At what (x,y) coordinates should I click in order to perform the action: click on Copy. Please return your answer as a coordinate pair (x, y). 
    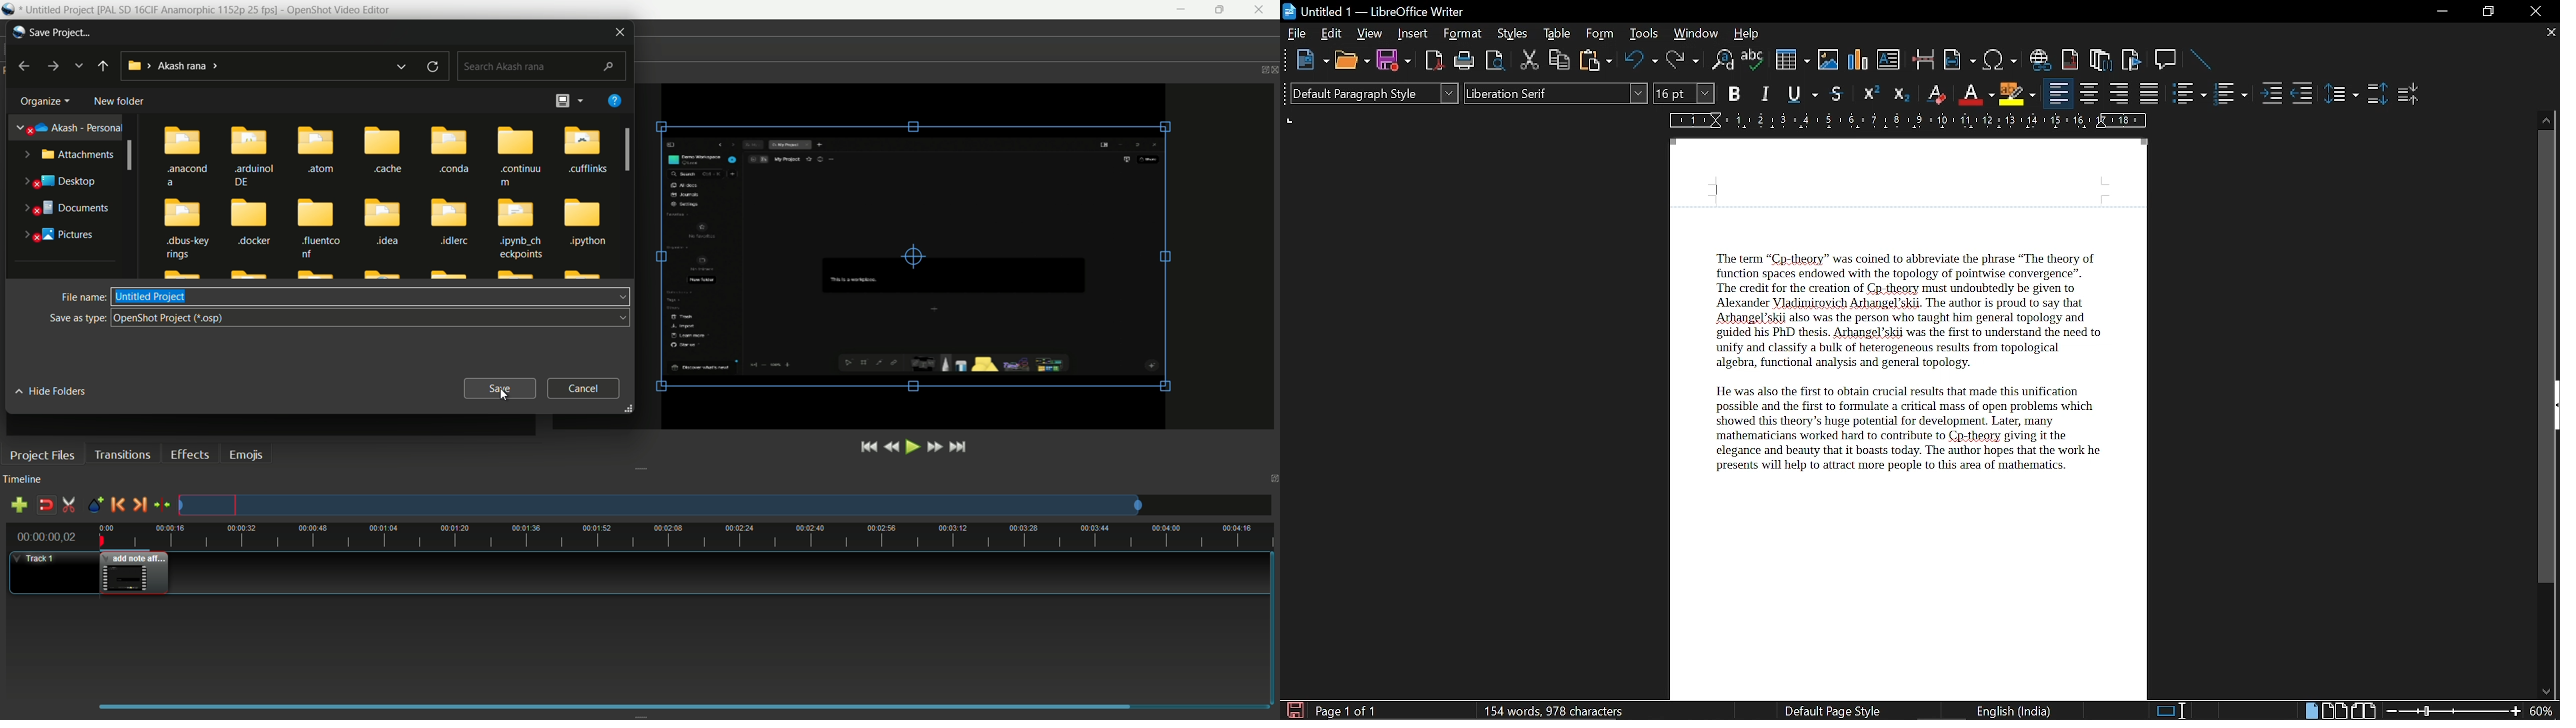
    Looking at the image, I should click on (1558, 60).